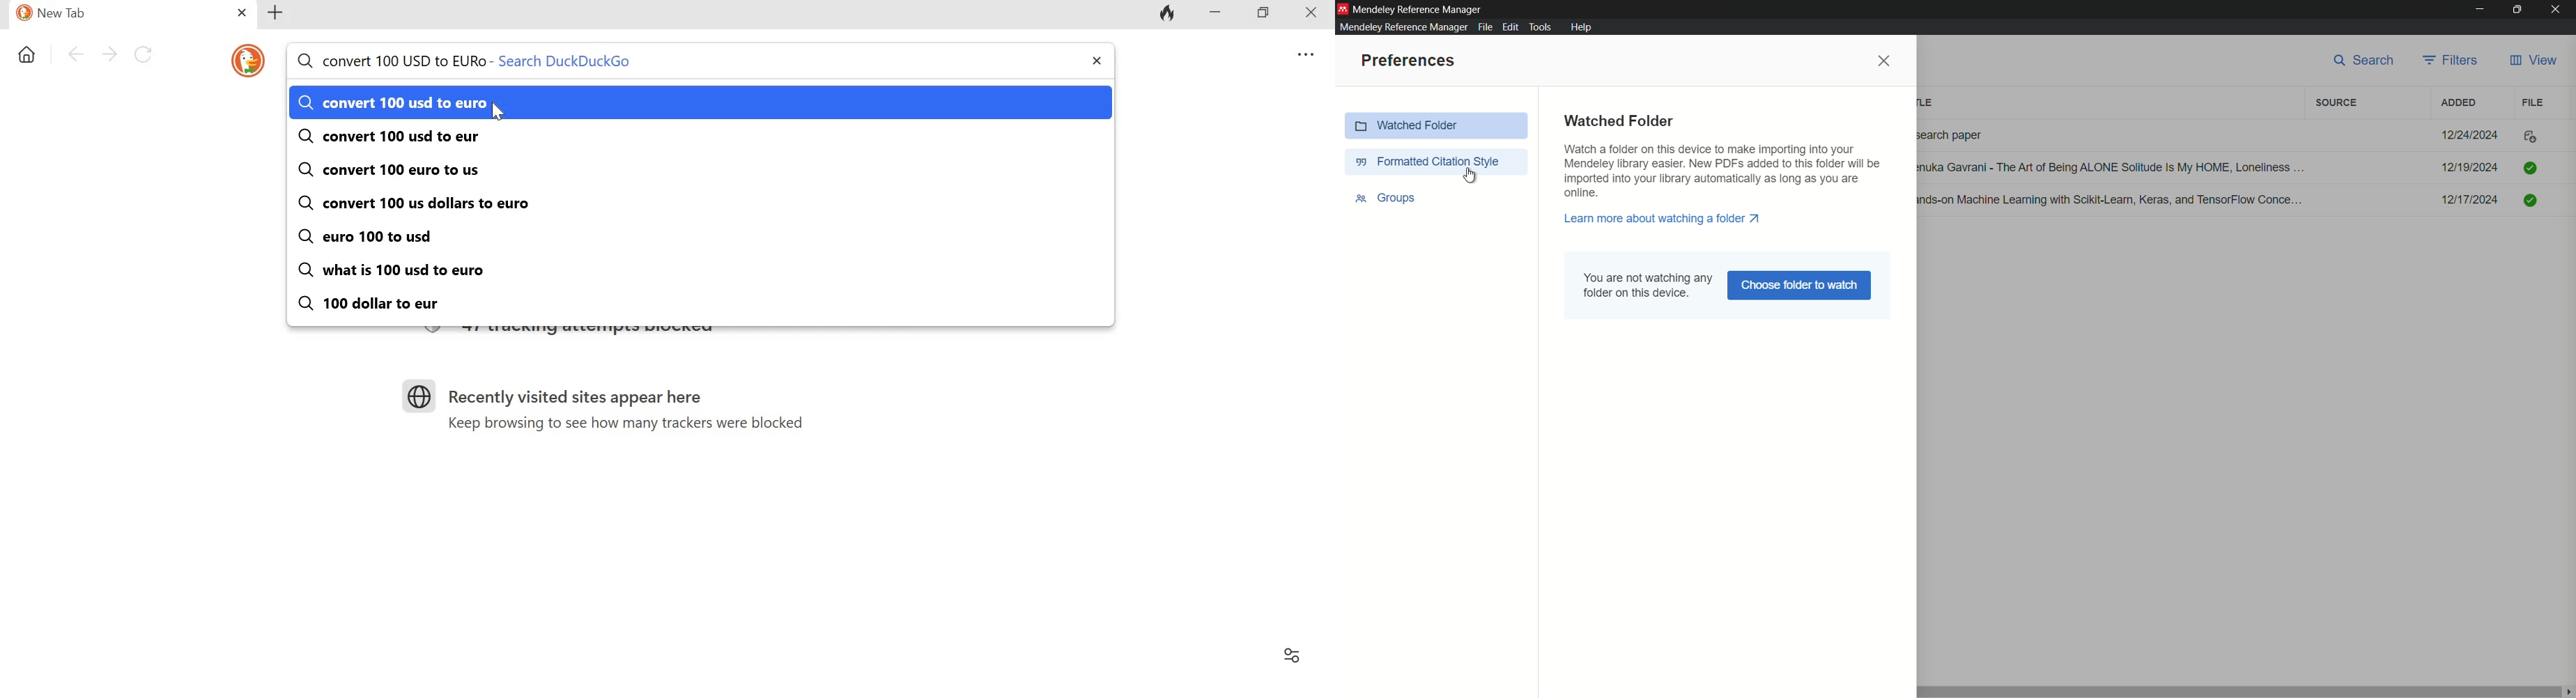 The height and width of the screenshot is (700, 2576). I want to click on groups, so click(1384, 198).